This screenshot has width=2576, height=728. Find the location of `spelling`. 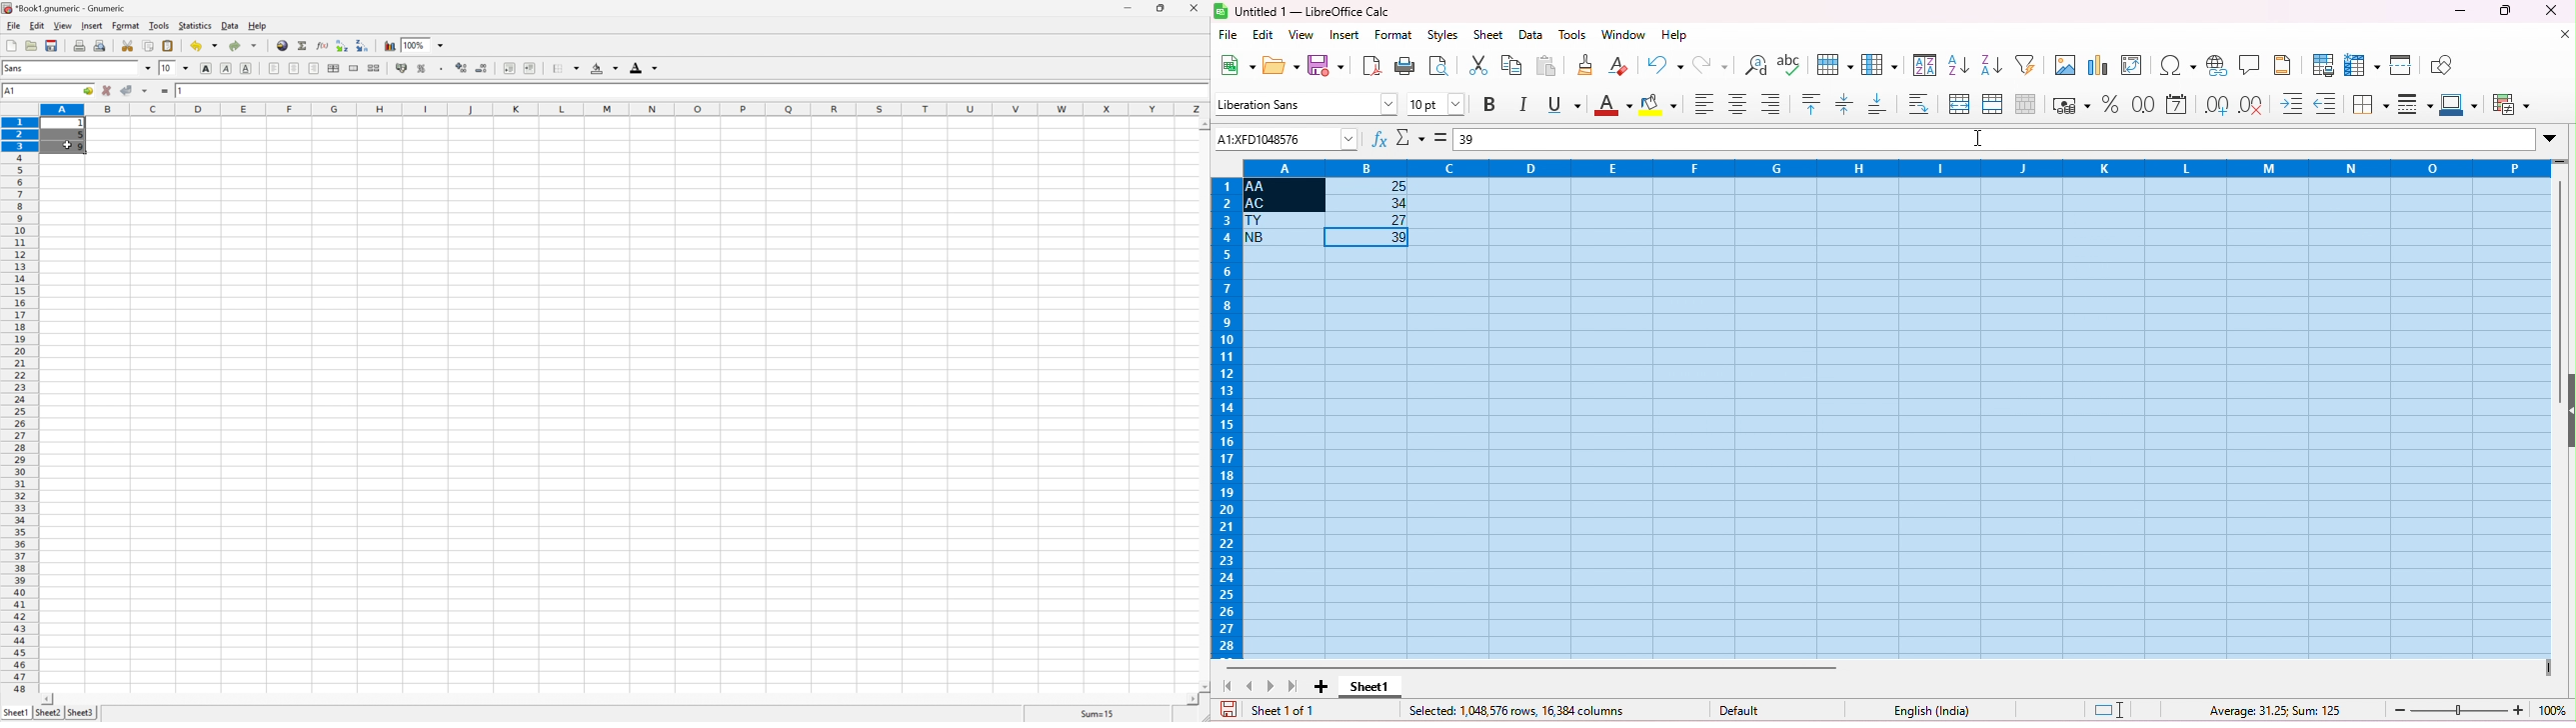

spelling is located at coordinates (1791, 65).